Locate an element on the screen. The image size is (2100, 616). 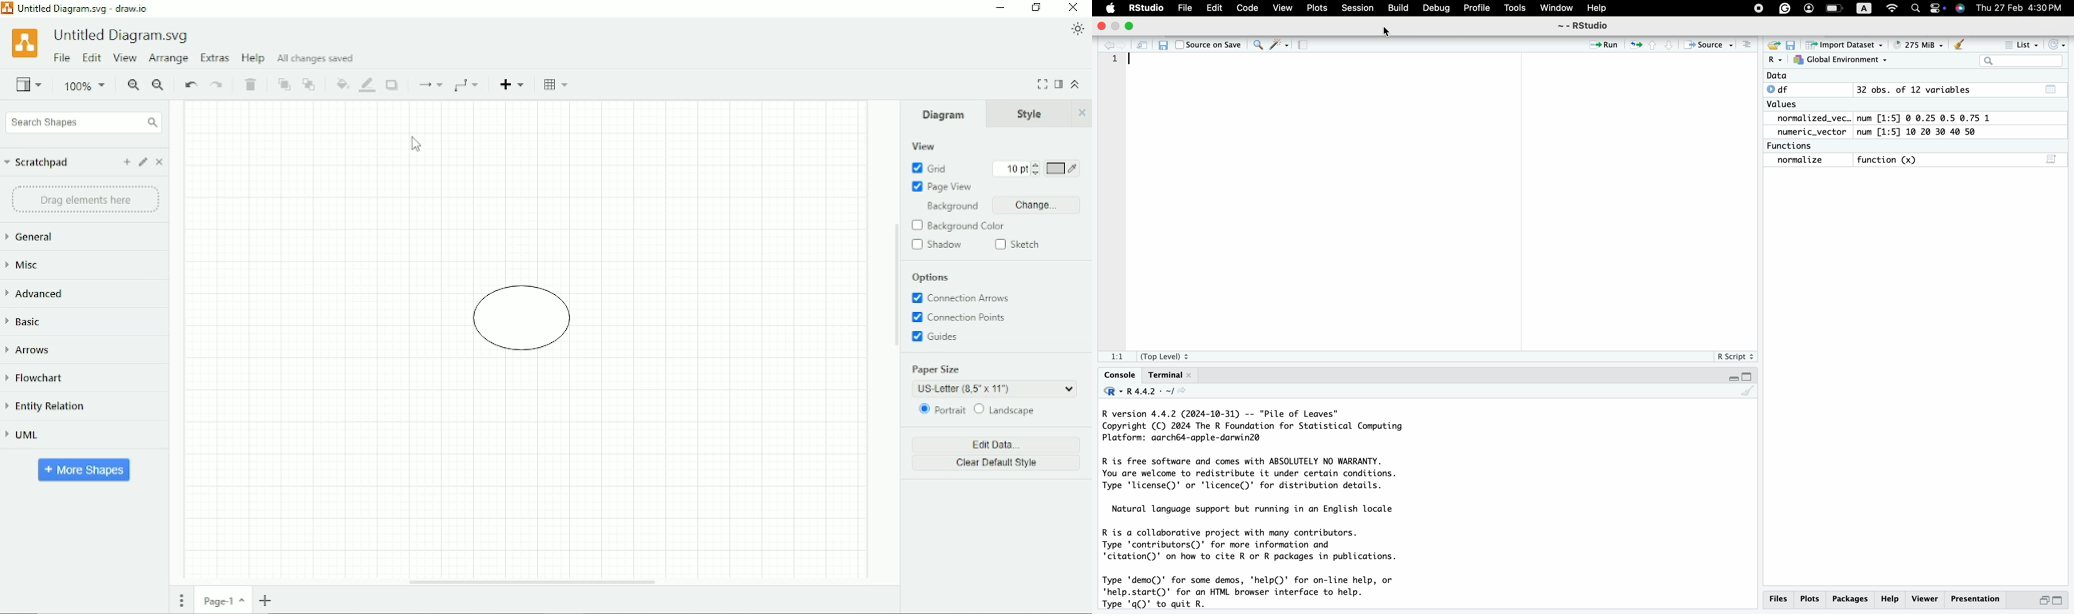
264 MiB is located at coordinates (1921, 44).